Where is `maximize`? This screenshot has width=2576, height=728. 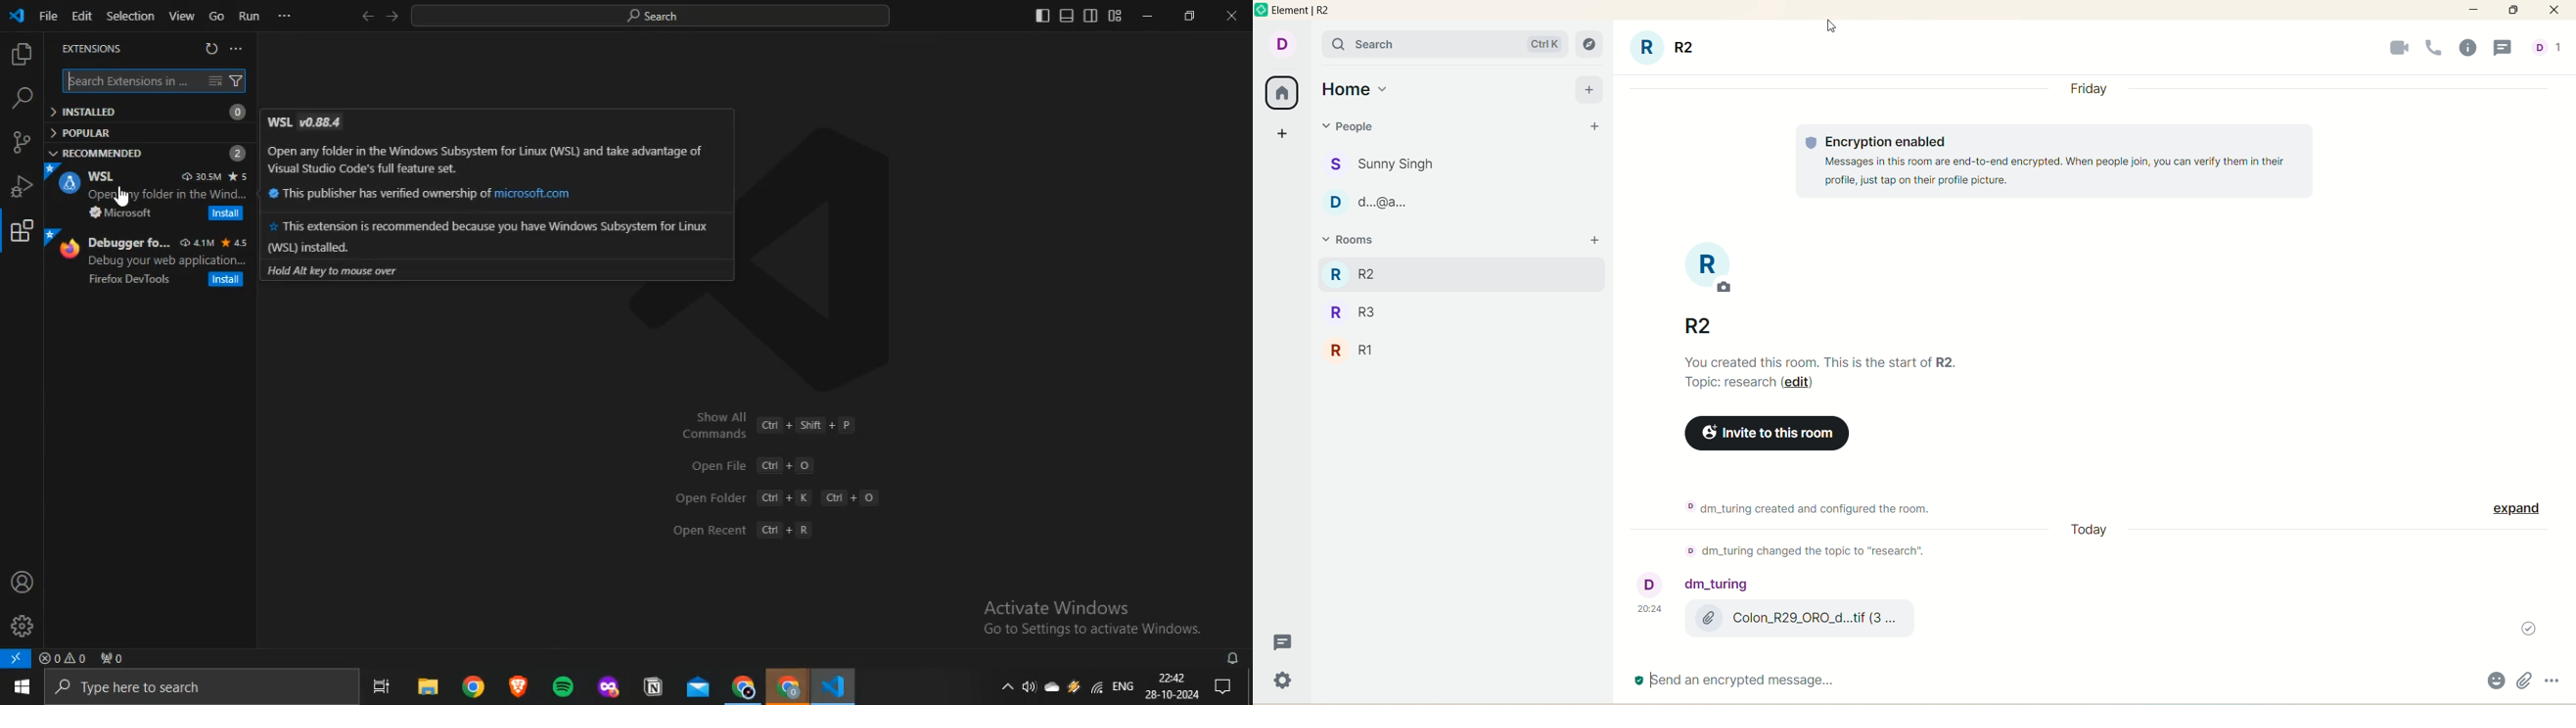
maximize is located at coordinates (2514, 10).